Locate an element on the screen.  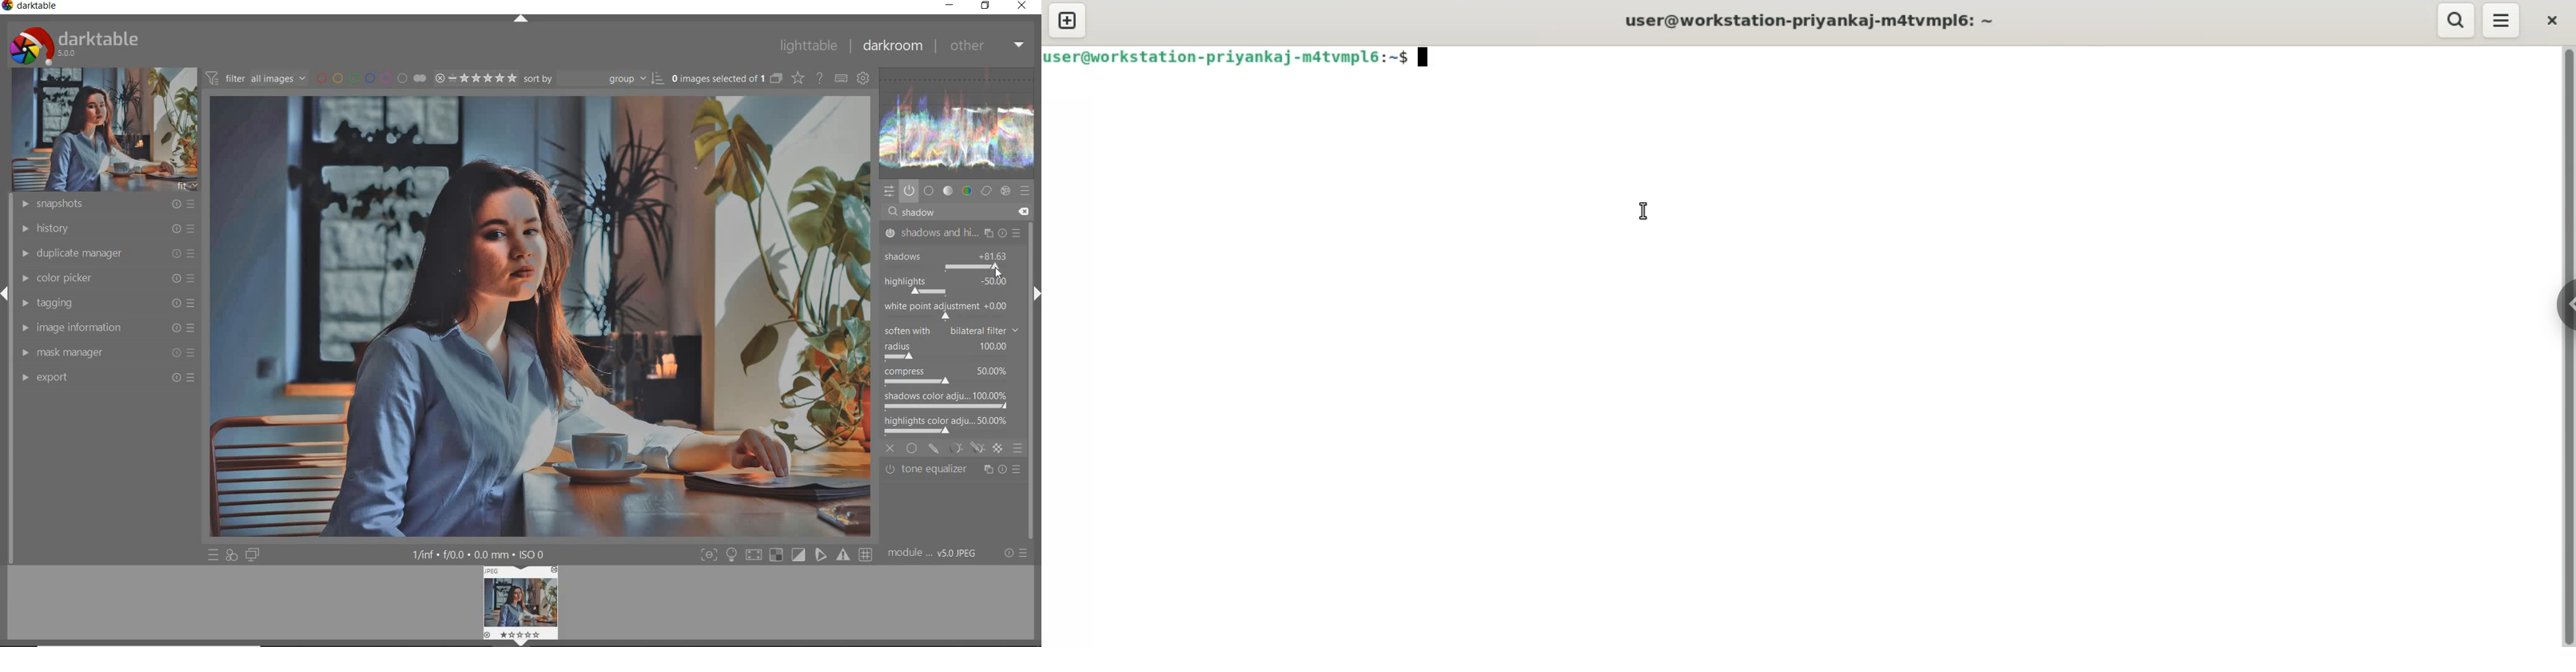
collapse grouped images is located at coordinates (775, 79).